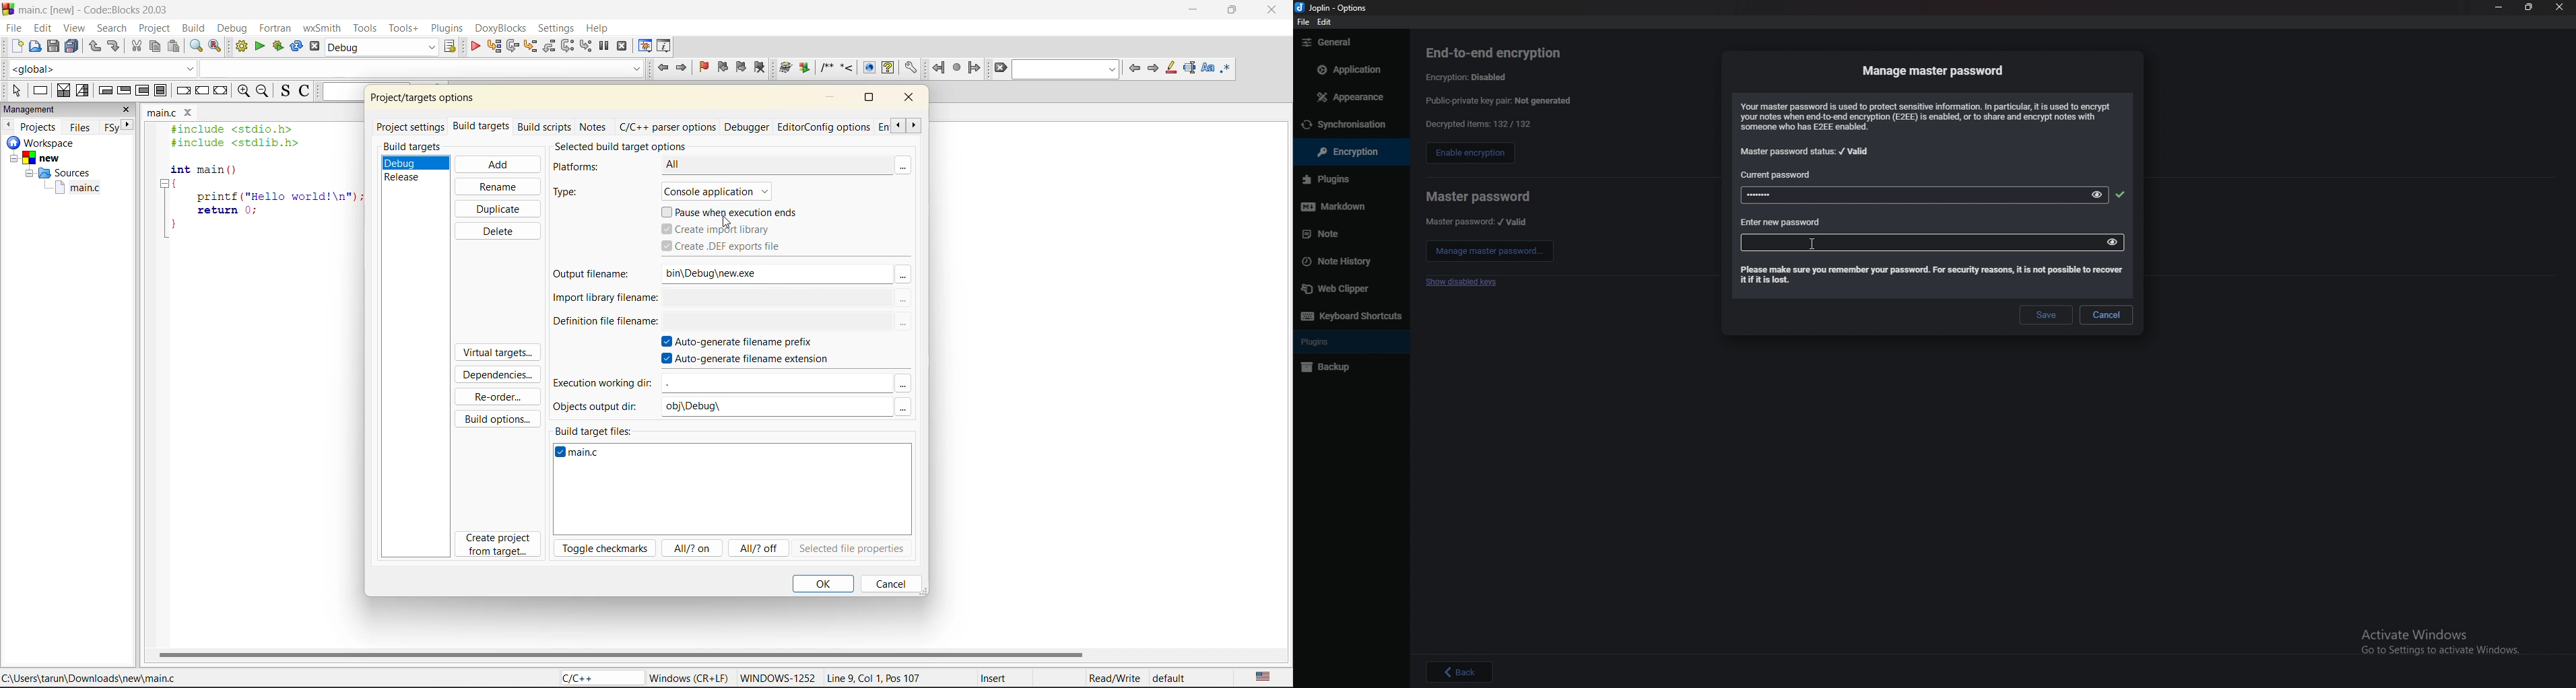  Describe the element at coordinates (1351, 288) in the screenshot. I see `web clipper` at that location.